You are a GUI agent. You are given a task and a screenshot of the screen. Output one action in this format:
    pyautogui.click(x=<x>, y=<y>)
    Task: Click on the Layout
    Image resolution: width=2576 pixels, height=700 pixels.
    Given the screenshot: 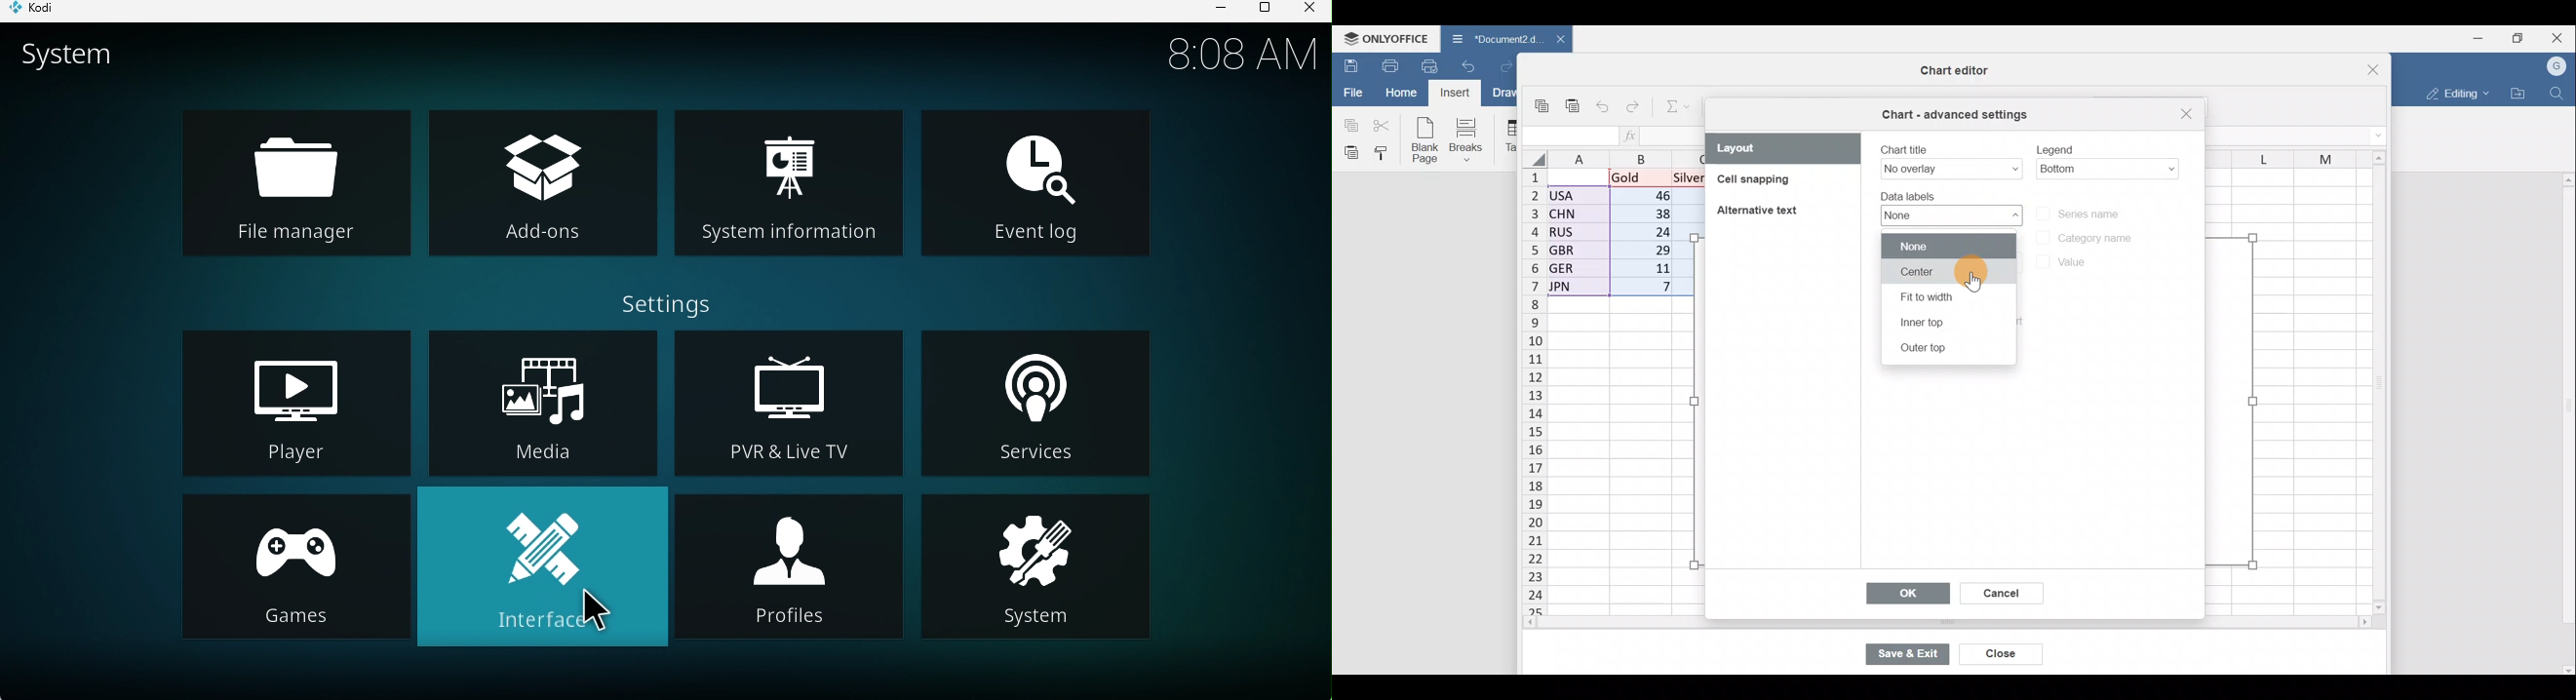 What is the action you would take?
    pyautogui.click(x=1784, y=148)
    